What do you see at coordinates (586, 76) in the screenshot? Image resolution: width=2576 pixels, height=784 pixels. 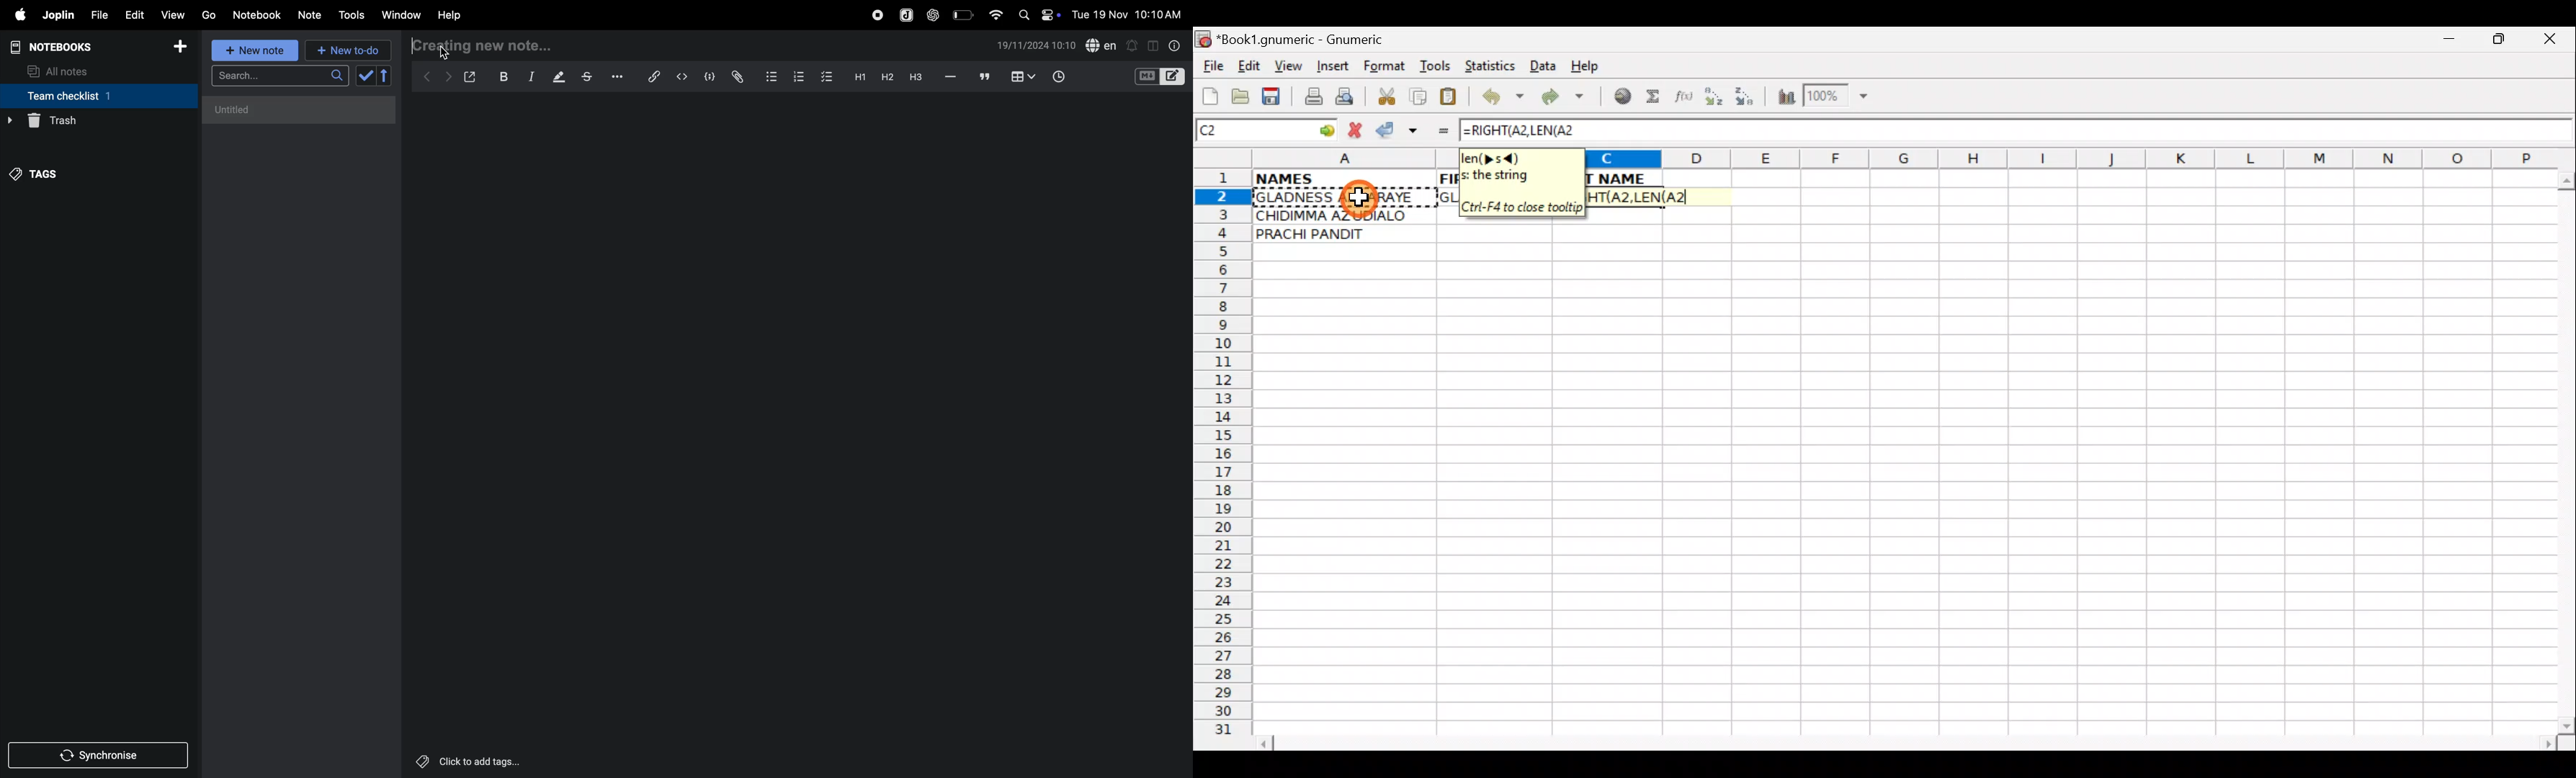 I see `strike through` at bounding box center [586, 76].